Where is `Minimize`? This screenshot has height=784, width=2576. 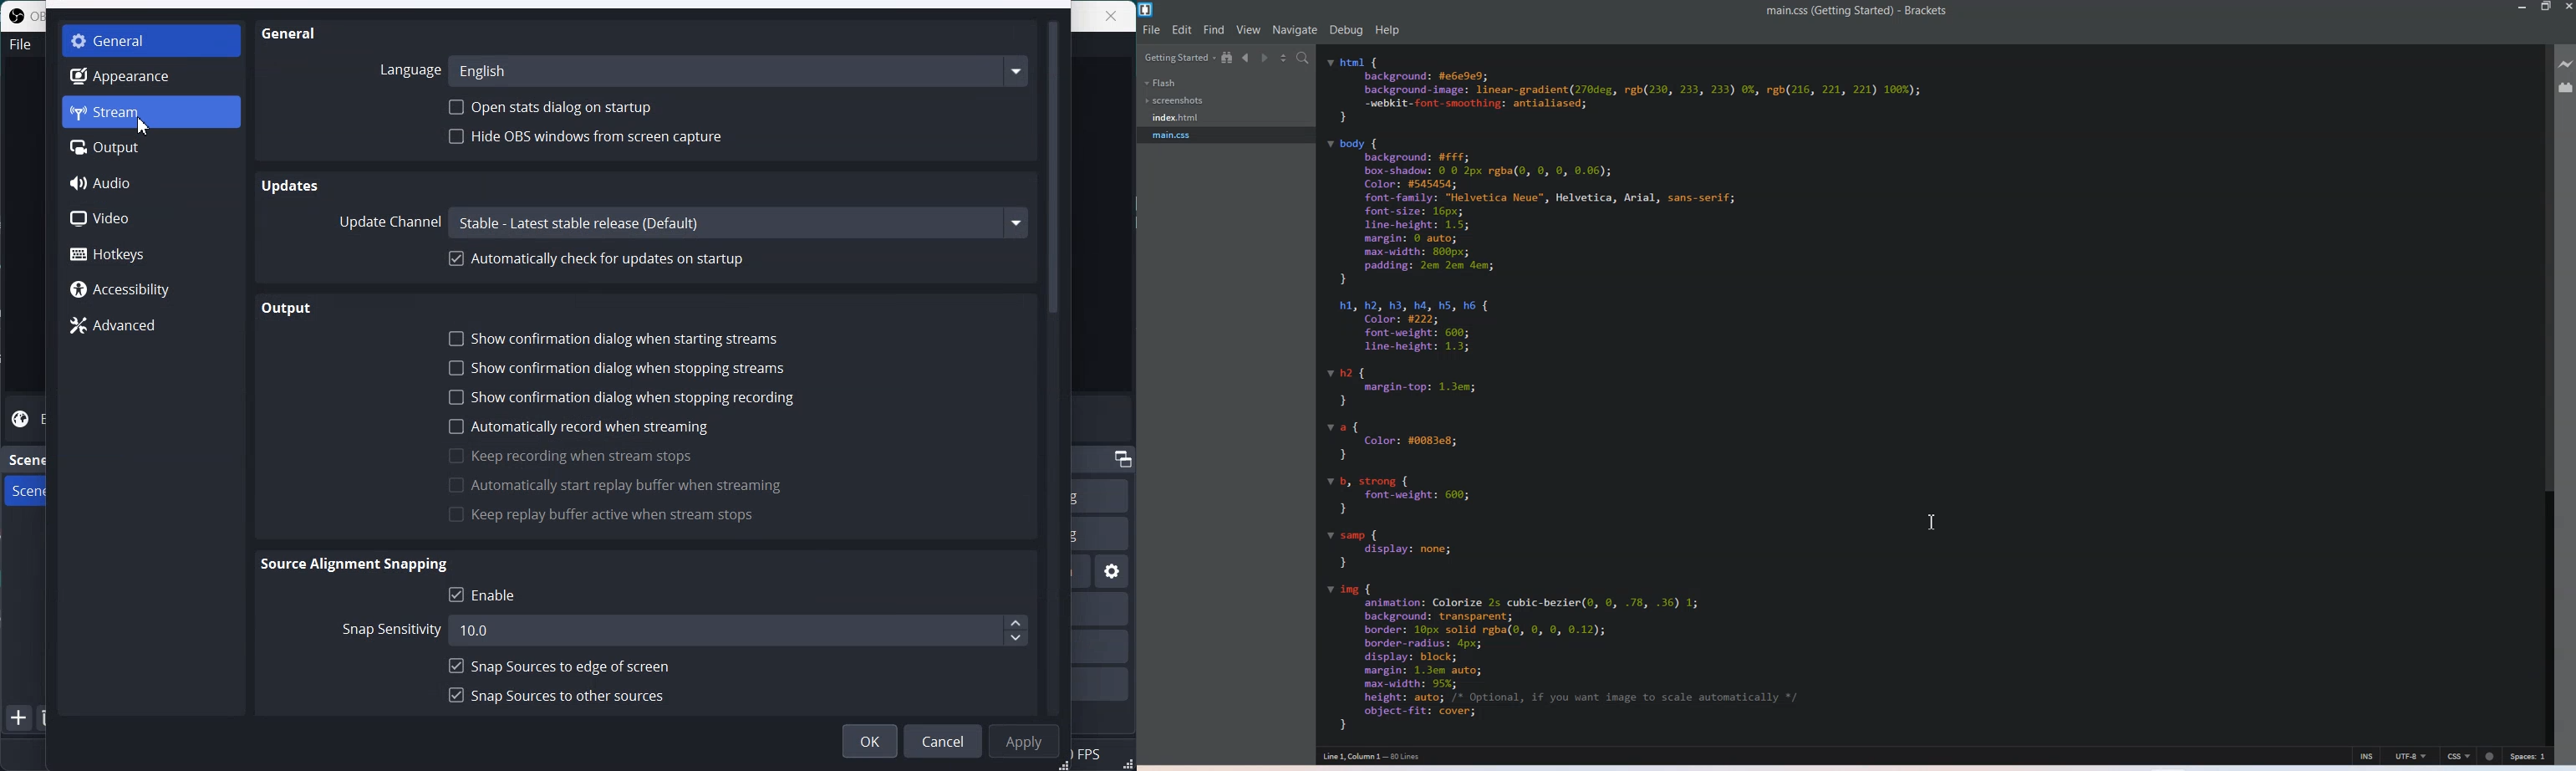
Minimize is located at coordinates (2523, 6).